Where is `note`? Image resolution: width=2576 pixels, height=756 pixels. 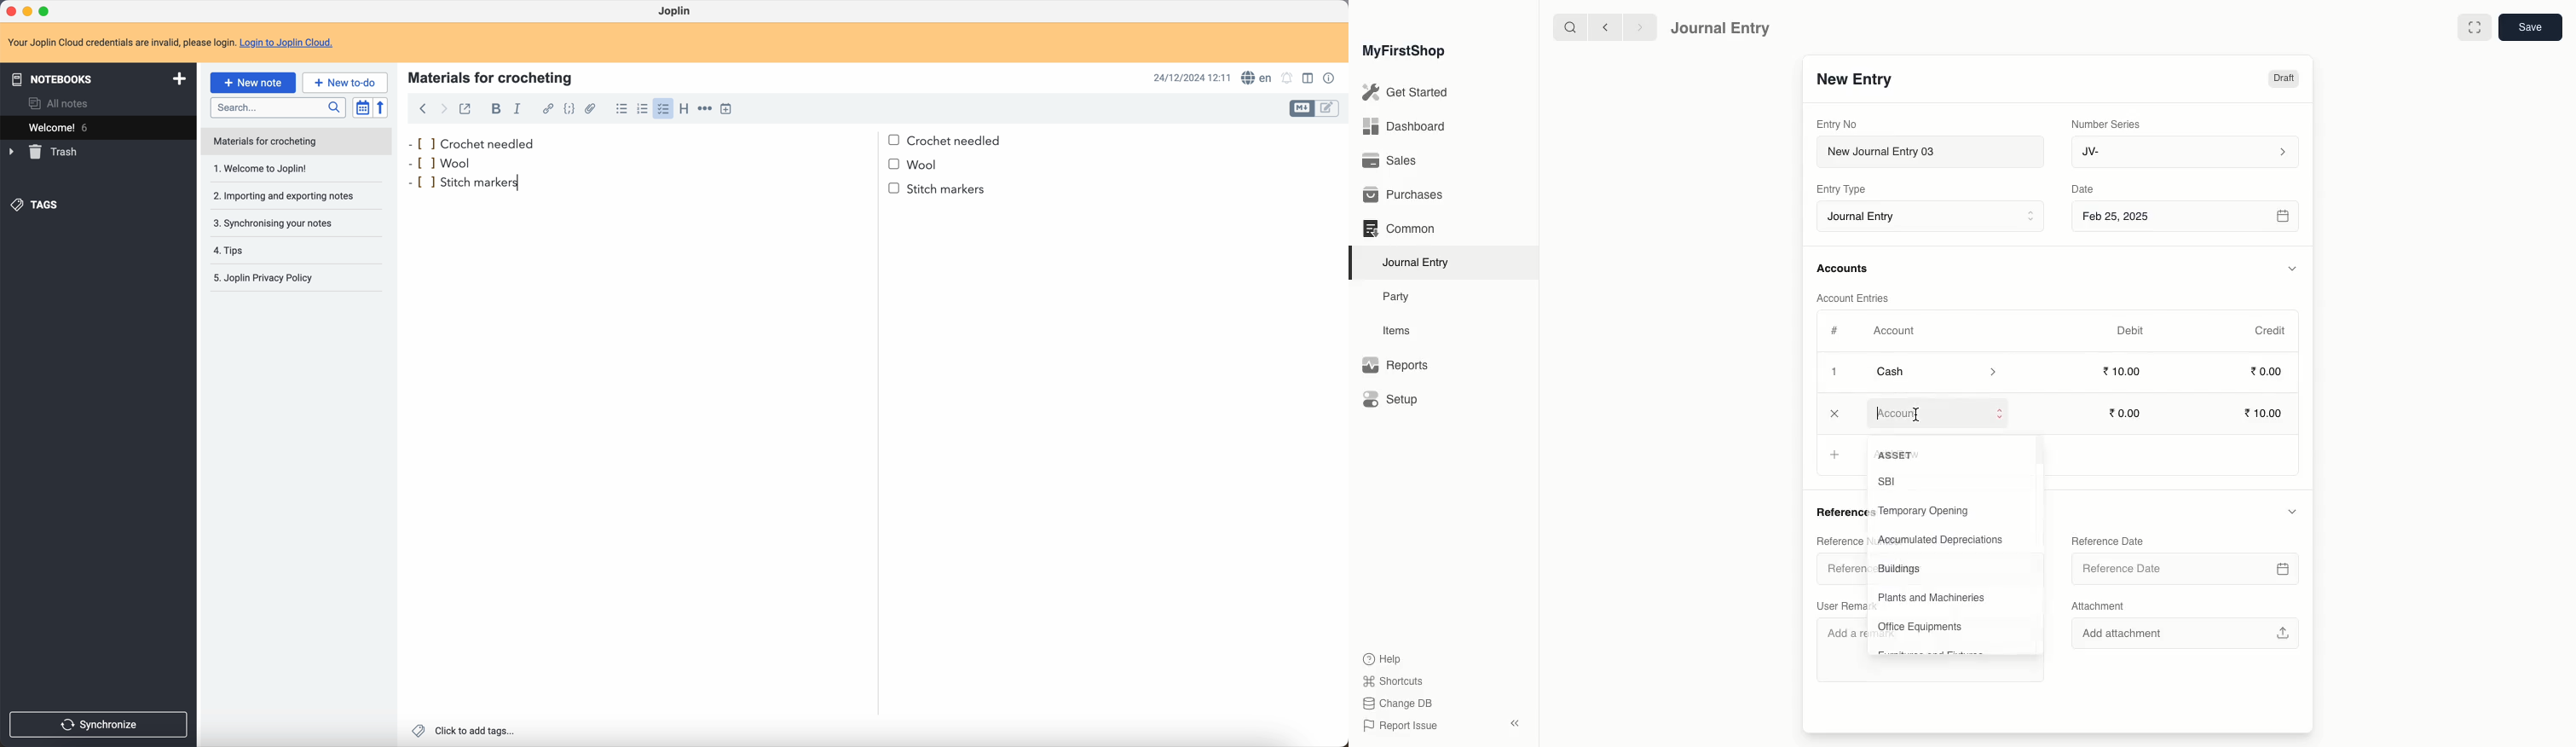 note is located at coordinates (297, 141).